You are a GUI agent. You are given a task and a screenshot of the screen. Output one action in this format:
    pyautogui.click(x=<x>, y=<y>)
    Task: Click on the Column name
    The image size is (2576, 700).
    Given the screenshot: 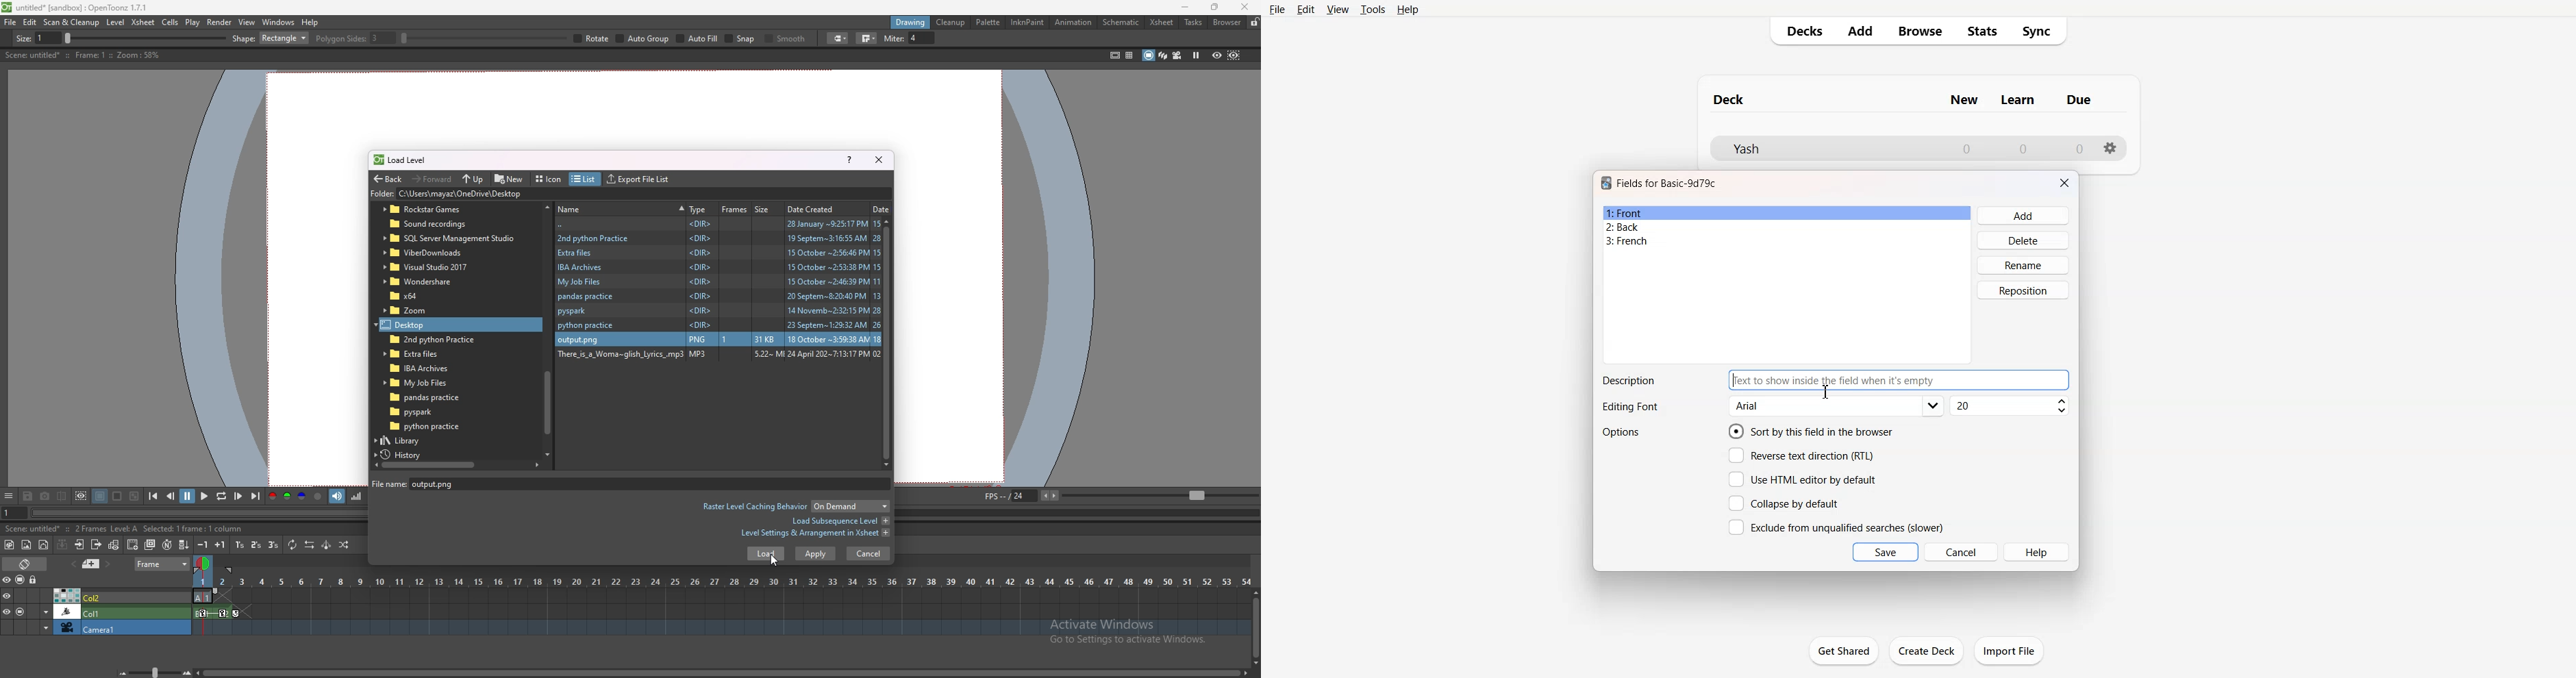 What is the action you would take?
    pyautogui.click(x=2018, y=100)
    